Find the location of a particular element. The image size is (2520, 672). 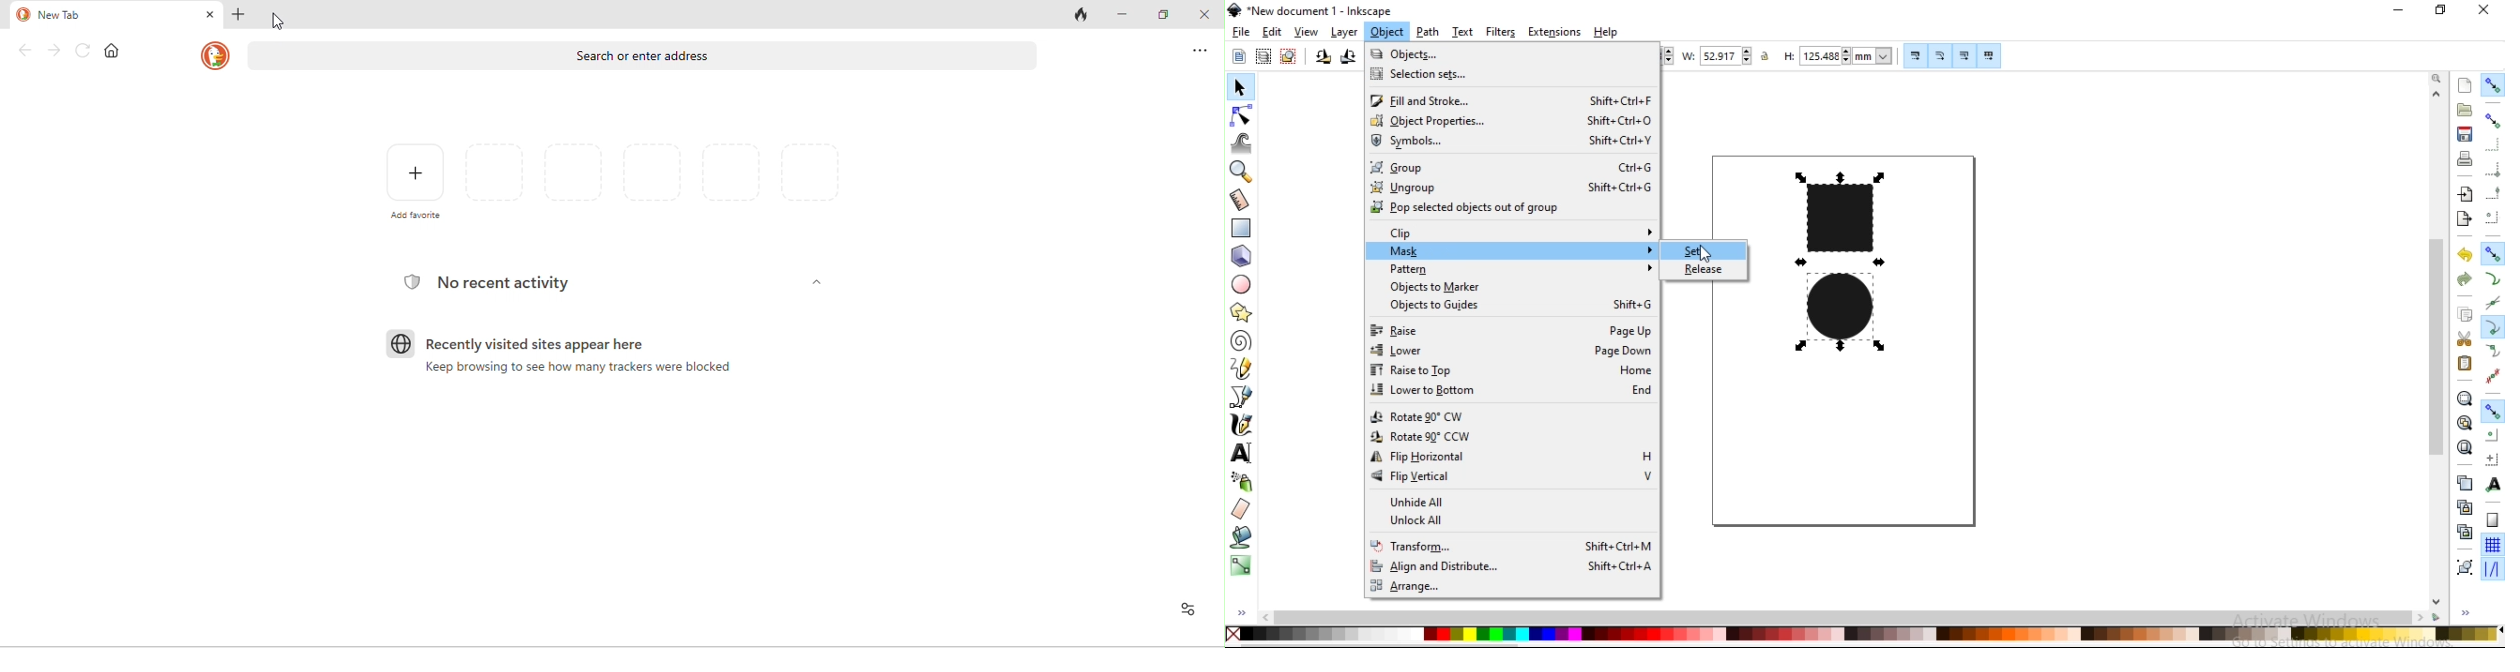

create stars and polygons is located at coordinates (1243, 312).